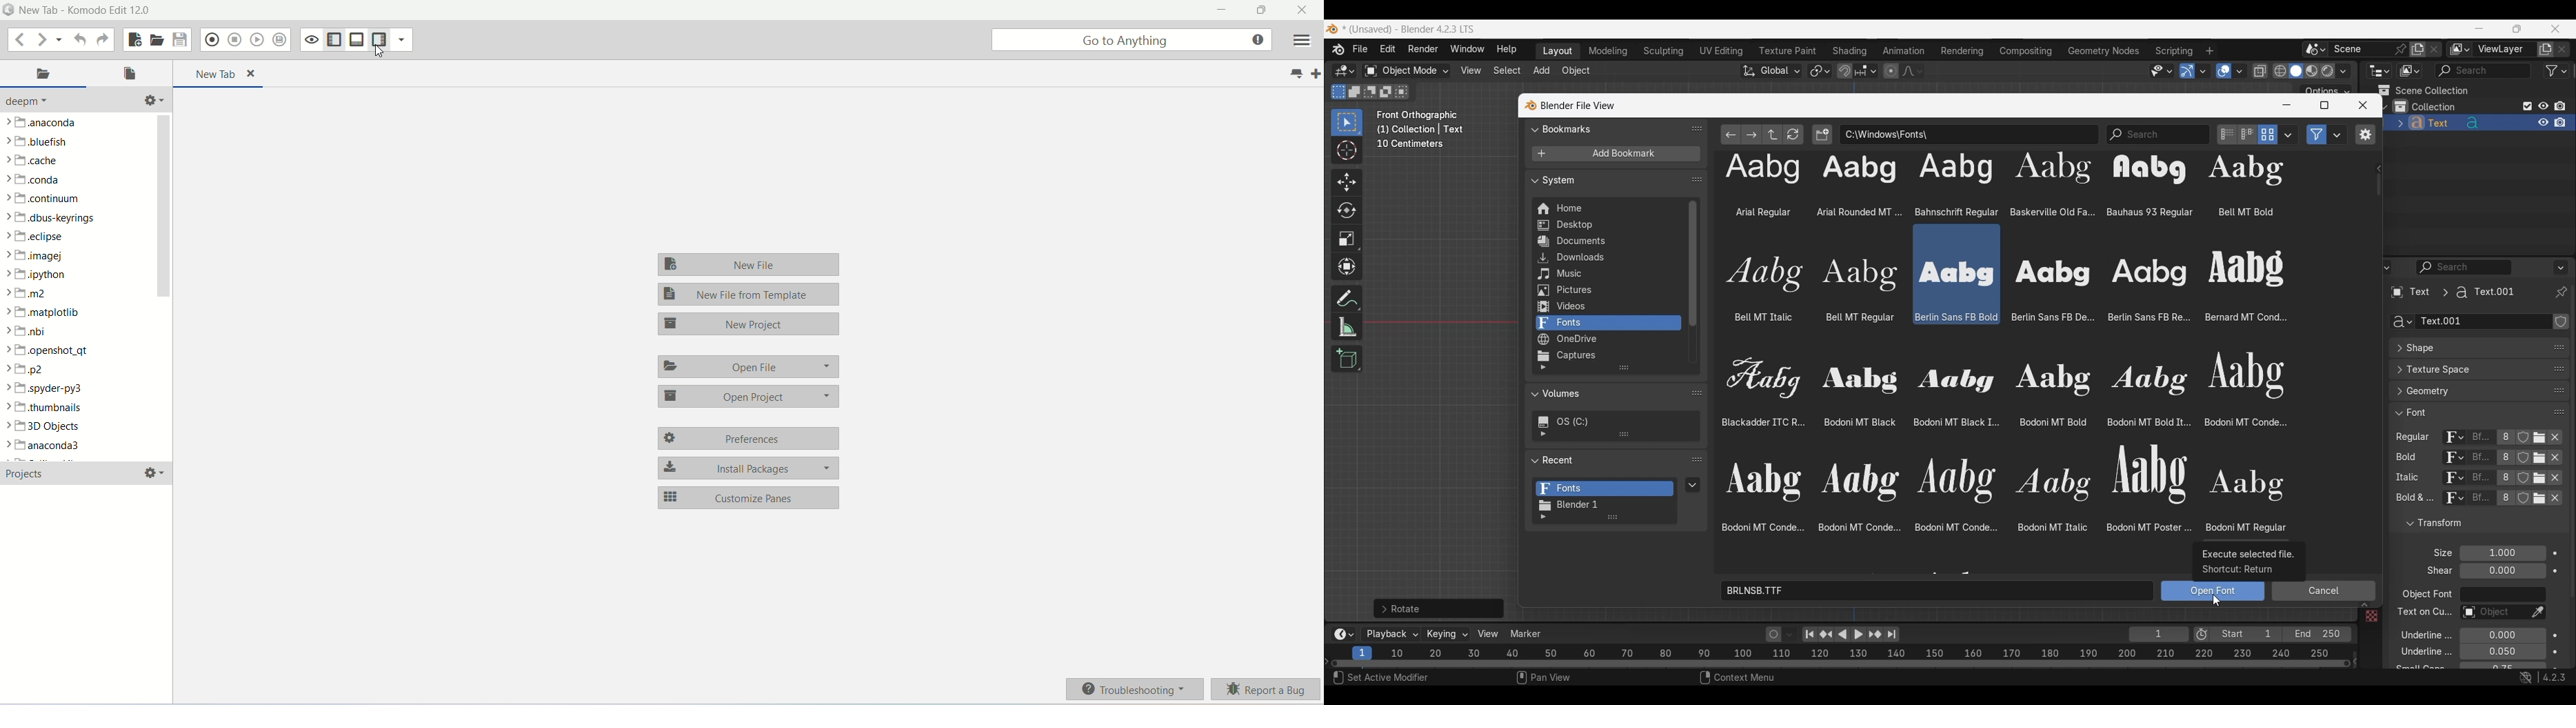  What do you see at coordinates (257, 41) in the screenshot?
I see `play last macro` at bounding box center [257, 41].